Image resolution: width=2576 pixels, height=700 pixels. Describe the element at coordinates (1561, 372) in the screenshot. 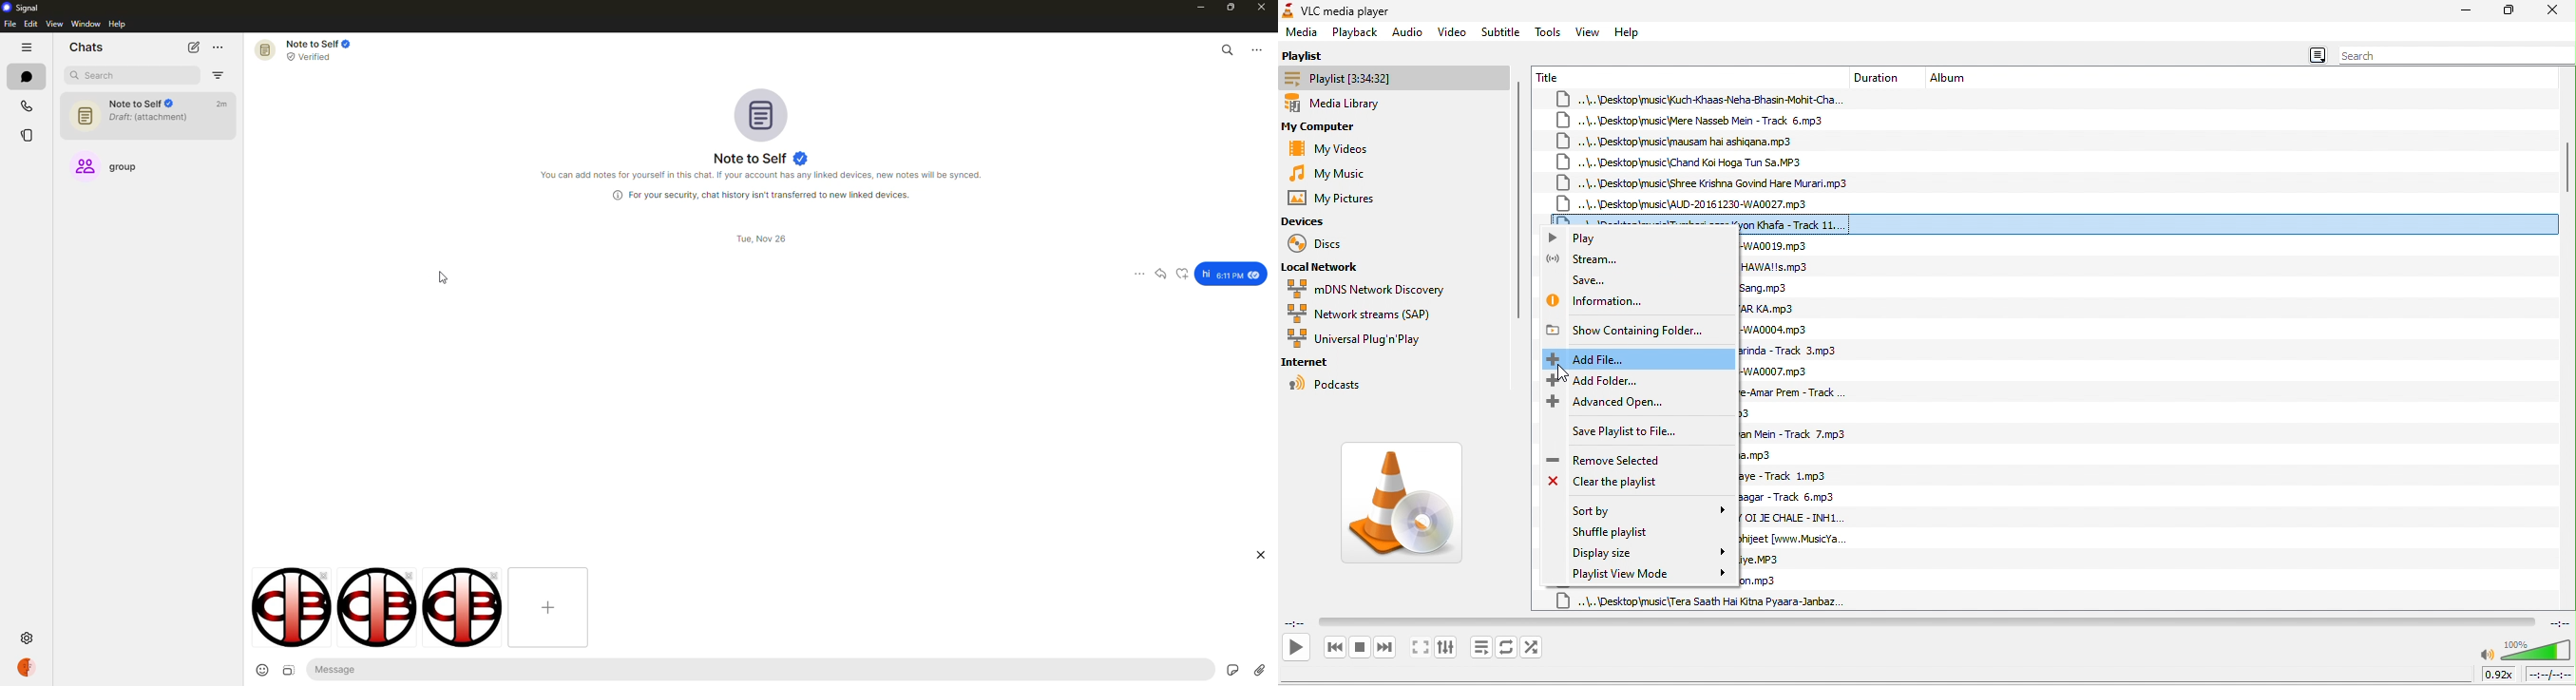

I see `cursor` at that location.